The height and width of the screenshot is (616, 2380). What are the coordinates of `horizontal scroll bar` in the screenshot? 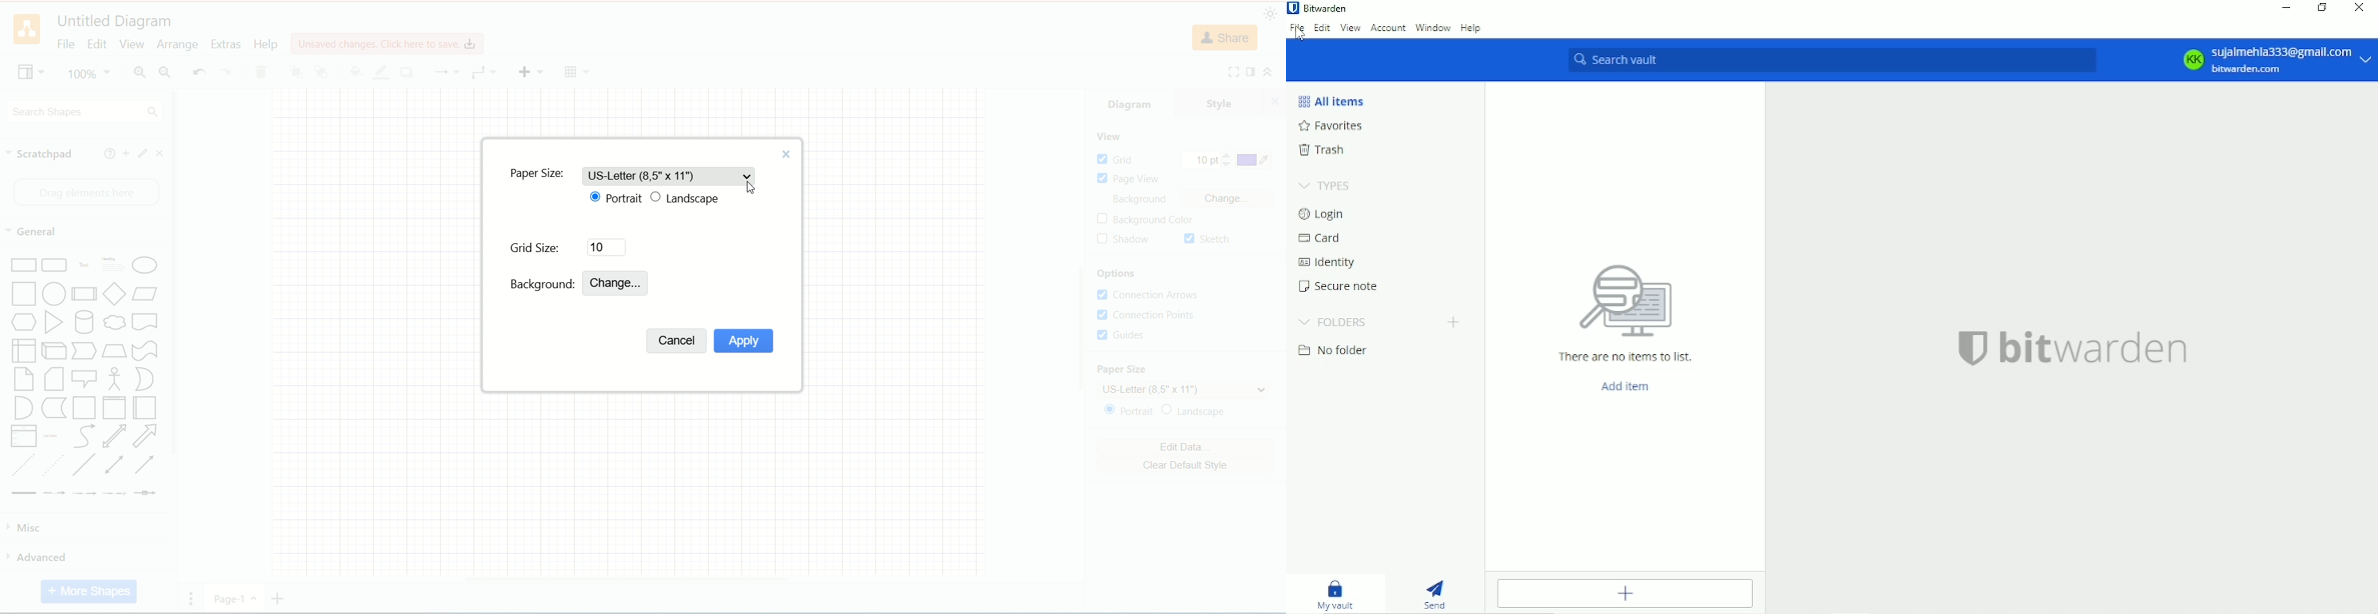 It's located at (626, 582).